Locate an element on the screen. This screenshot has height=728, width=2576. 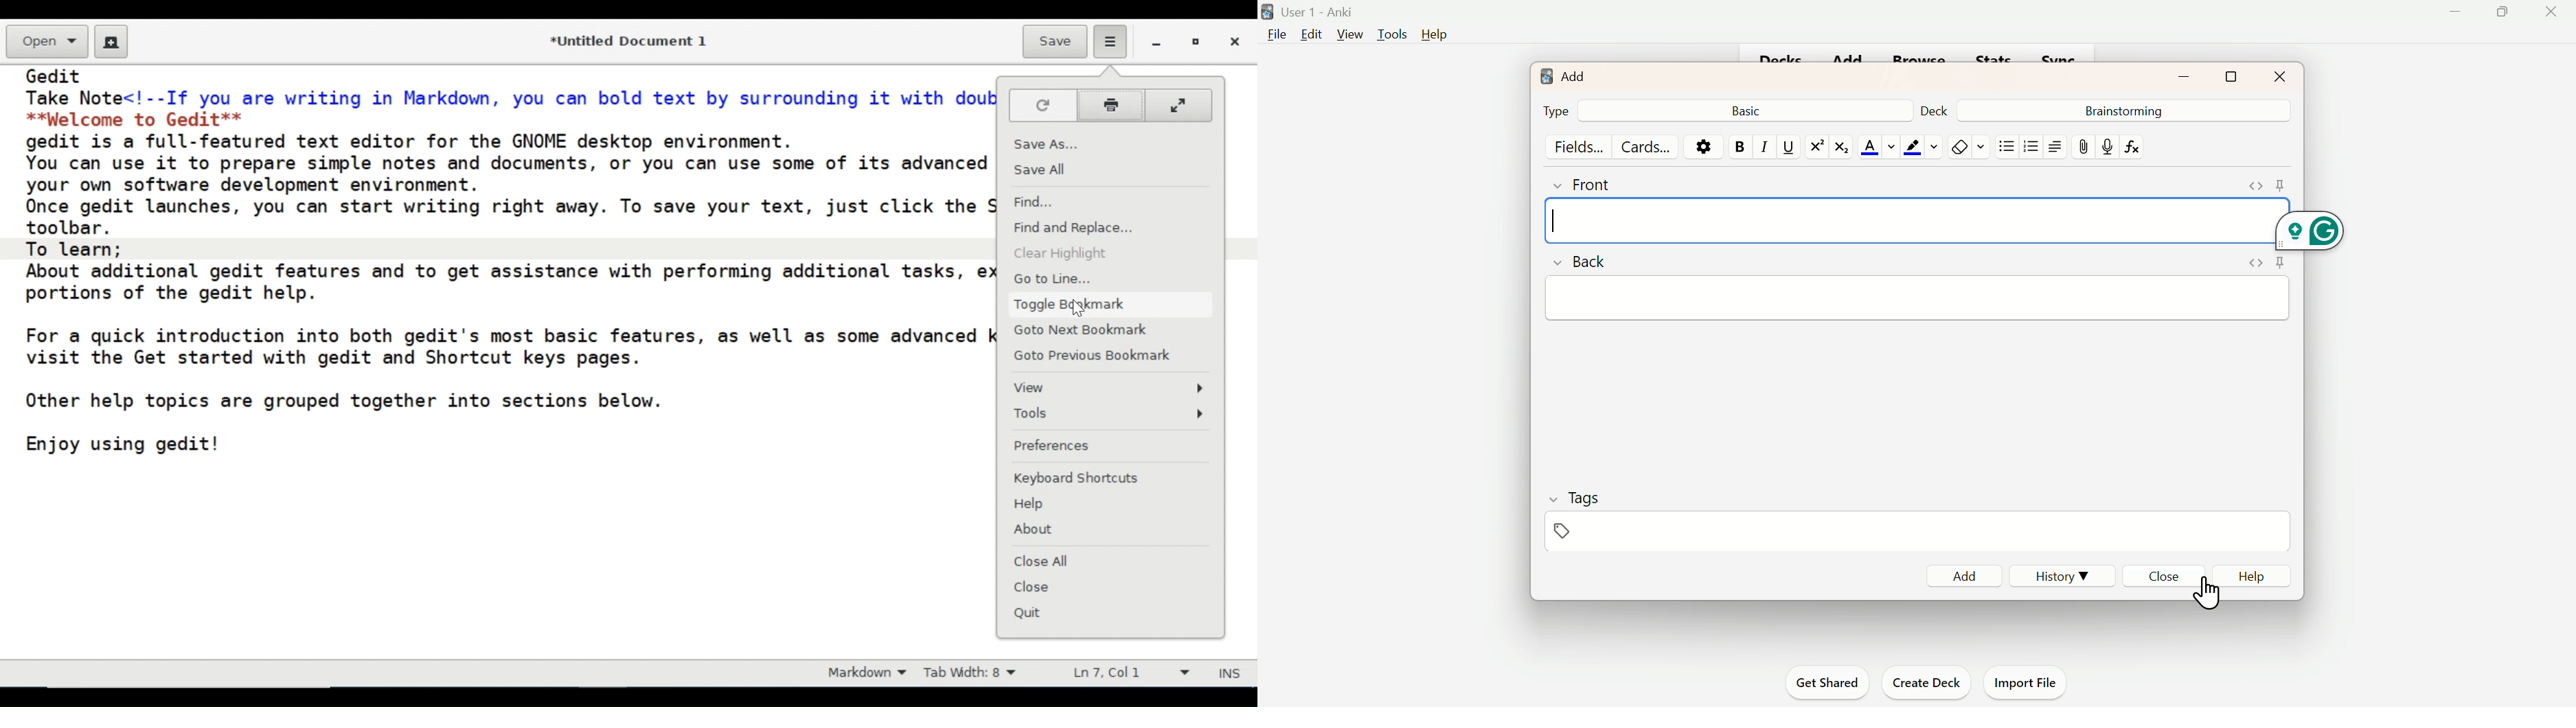
Create Deck is located at coordinates (1924, 681).